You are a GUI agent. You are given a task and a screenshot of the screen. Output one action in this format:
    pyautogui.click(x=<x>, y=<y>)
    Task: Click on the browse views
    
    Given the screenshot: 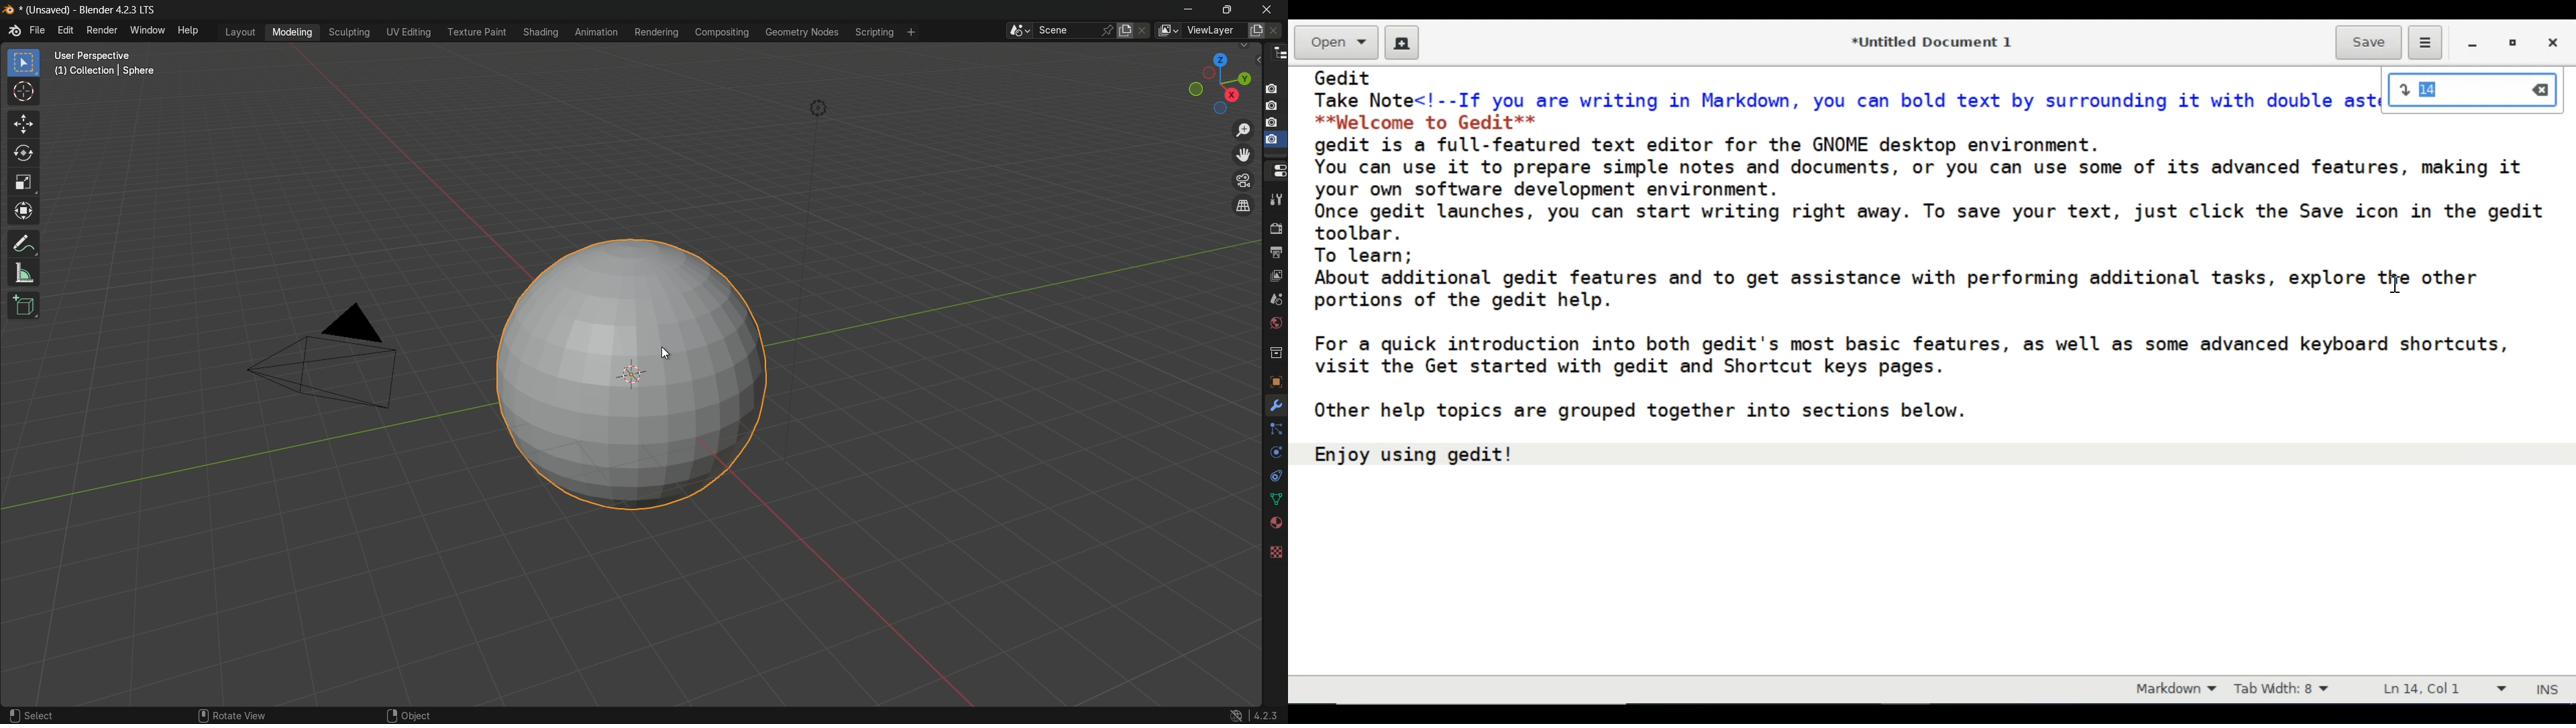 What is the action you would take?
    pyautogui.click(x=1167, y=30)
    